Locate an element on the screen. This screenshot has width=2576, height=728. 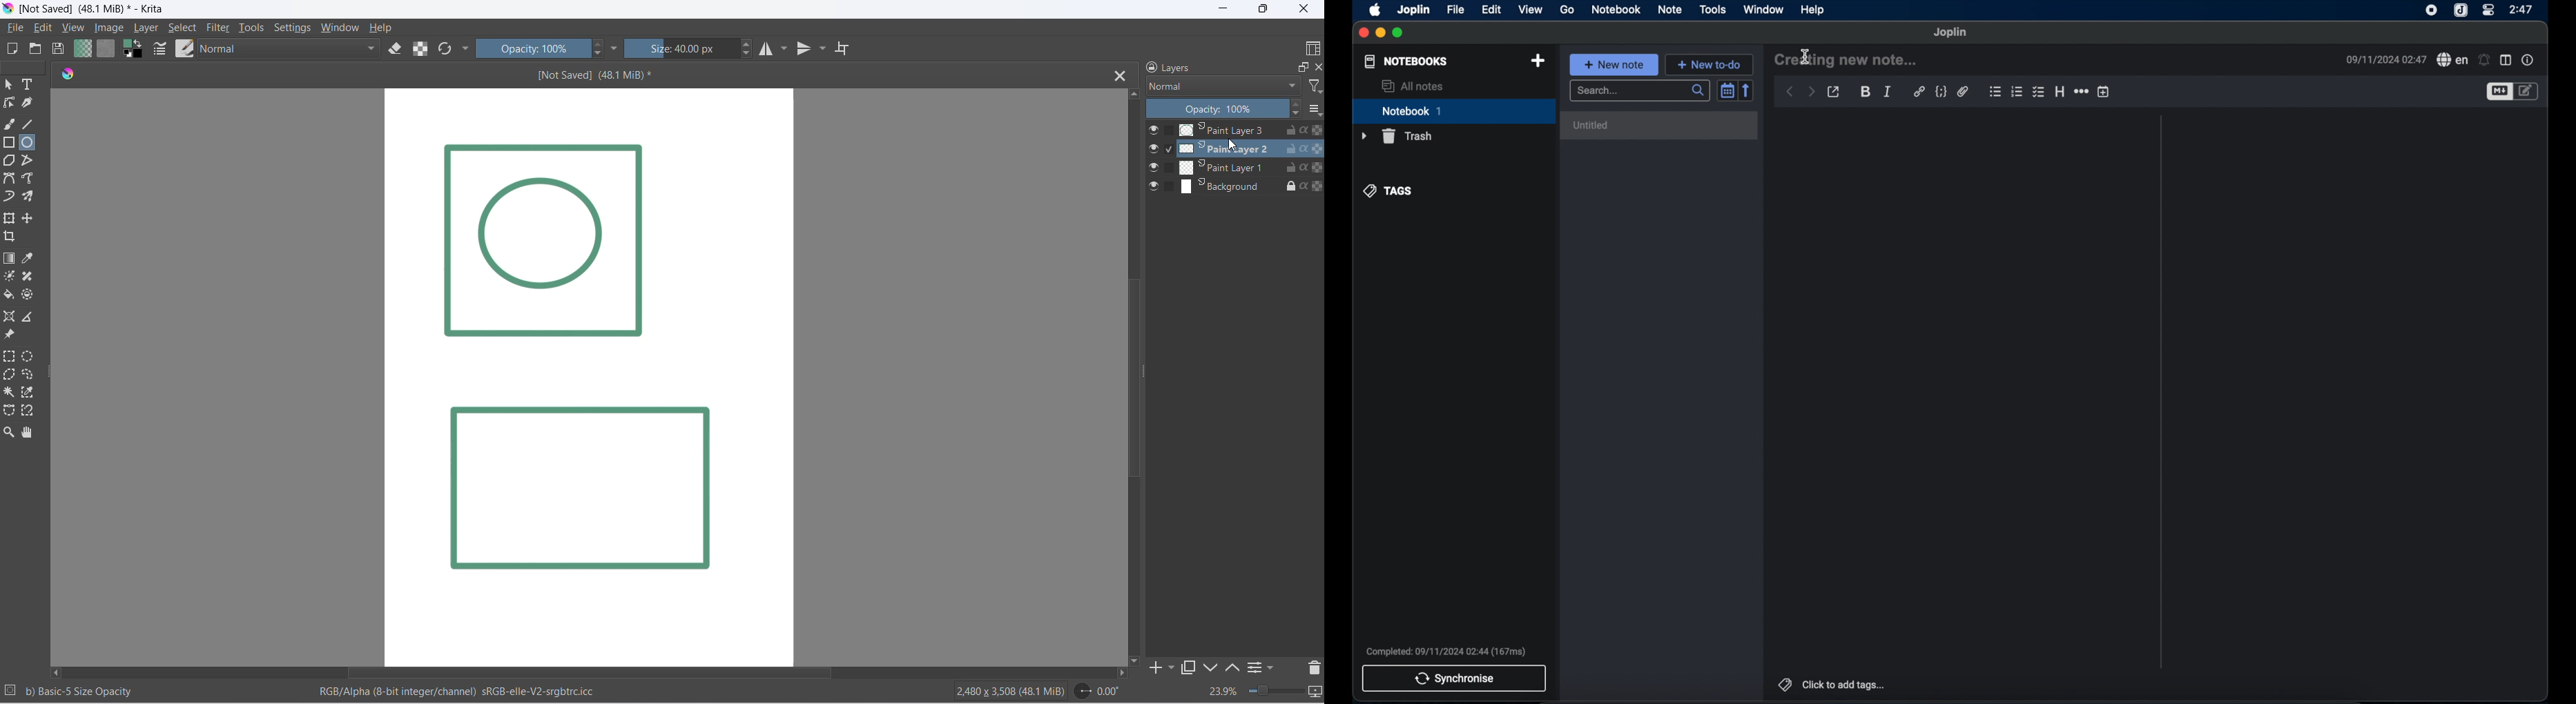
attach file is located at coordinates (1963, 92).